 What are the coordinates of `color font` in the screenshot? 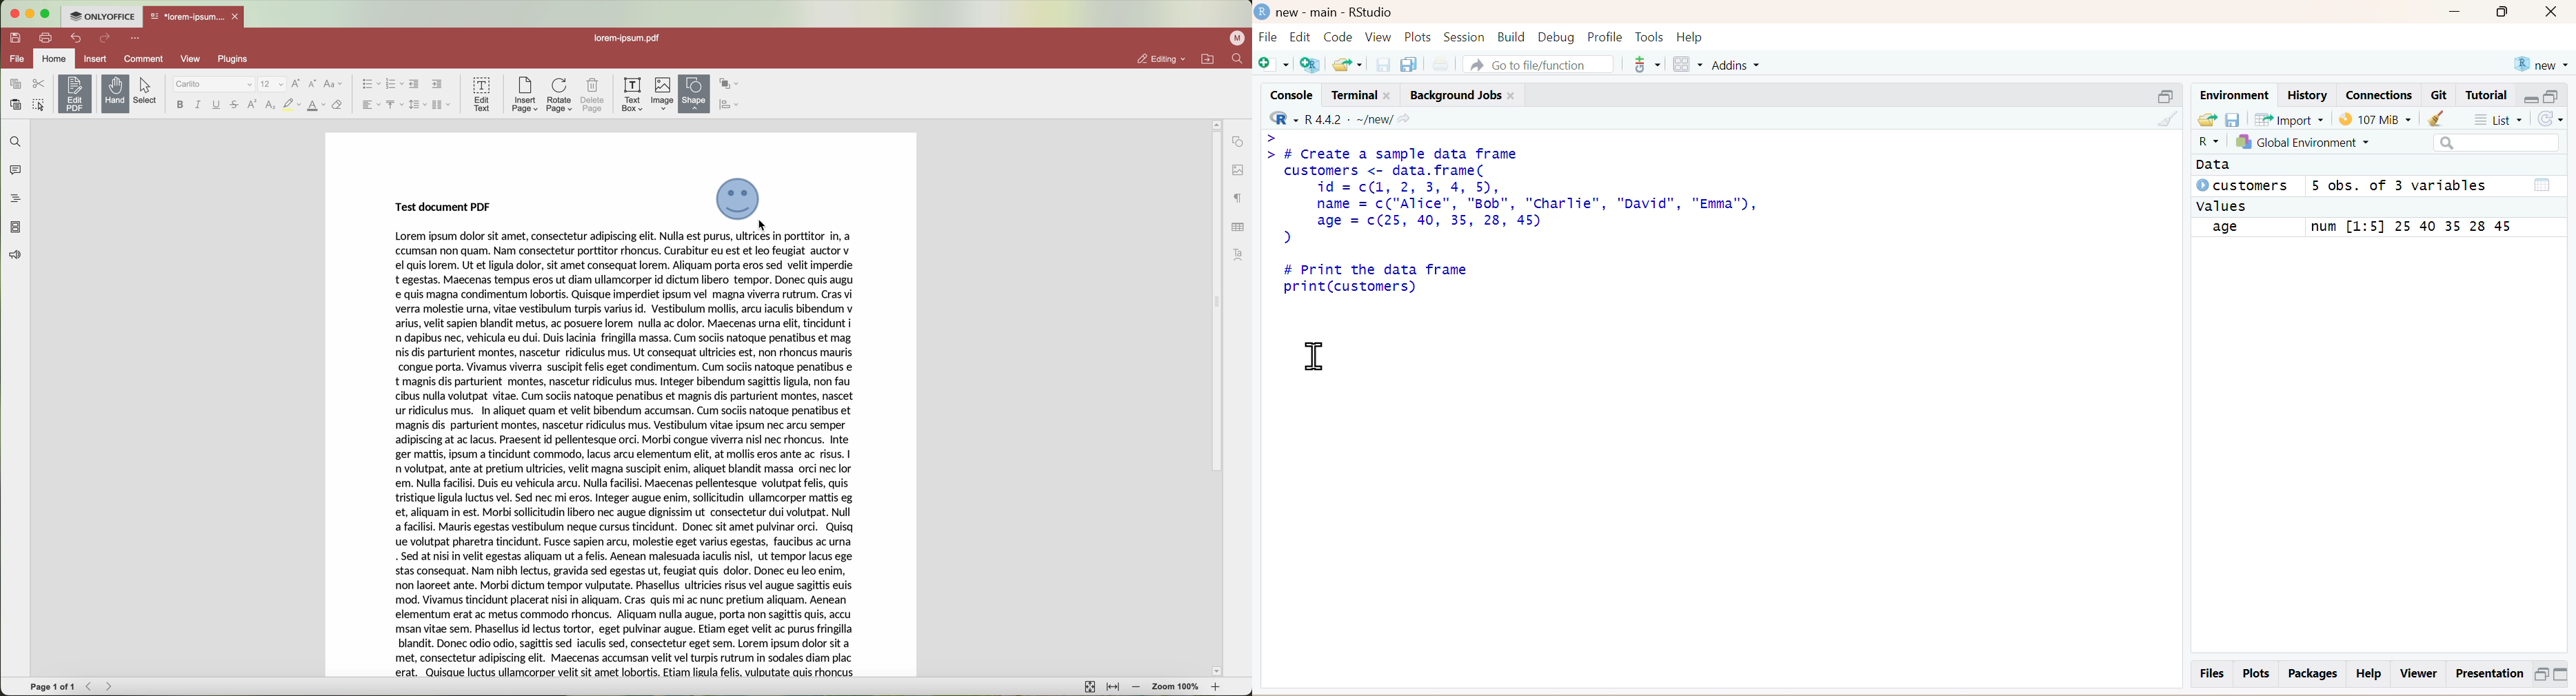 It's located at (316, 106).